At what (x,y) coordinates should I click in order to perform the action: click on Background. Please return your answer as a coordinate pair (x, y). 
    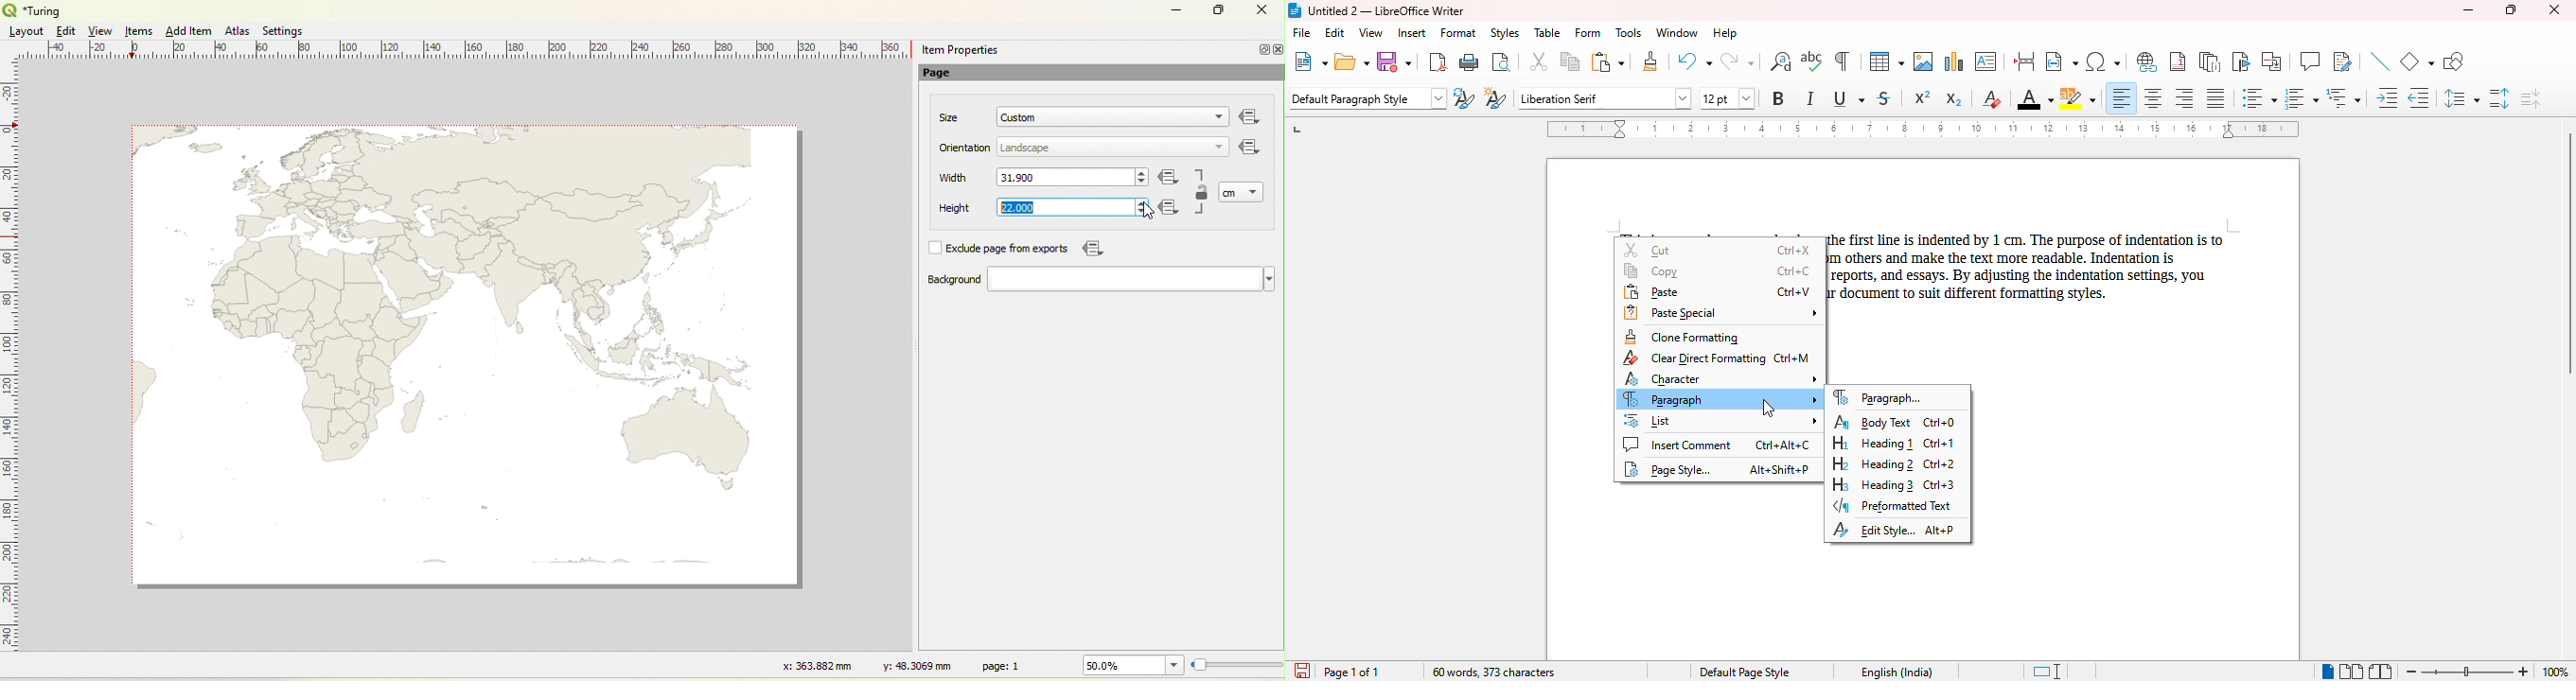
    Looking at the image, I should click on (935, 280).